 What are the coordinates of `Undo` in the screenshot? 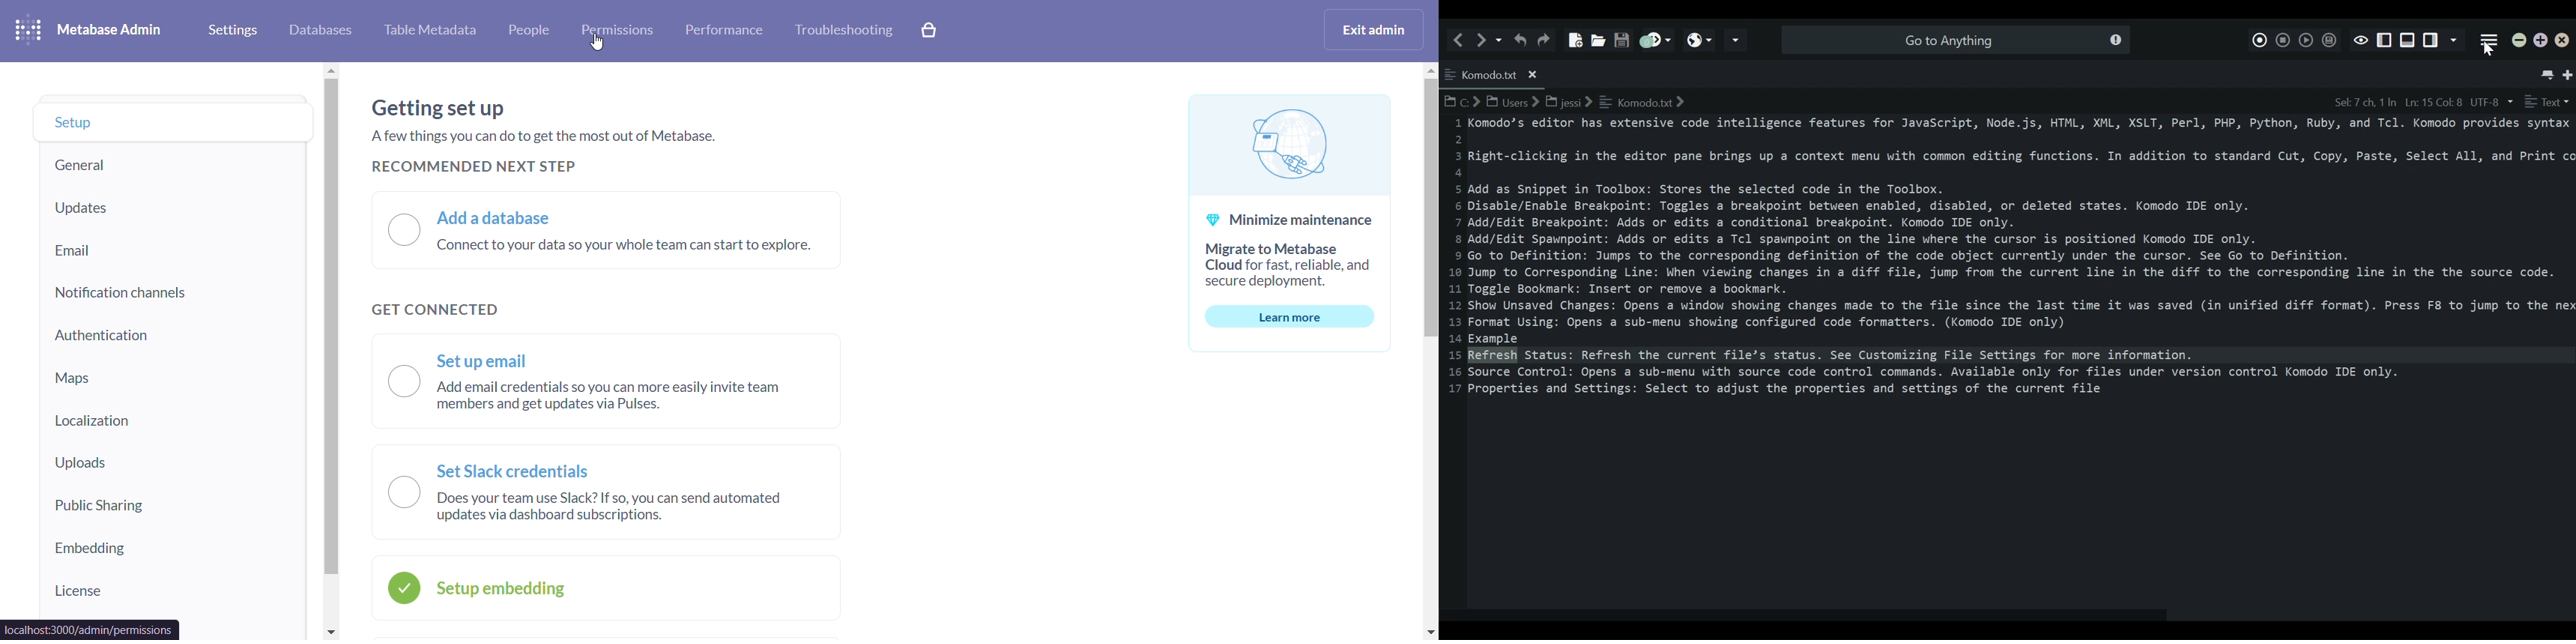 It's located at (1520, 39).